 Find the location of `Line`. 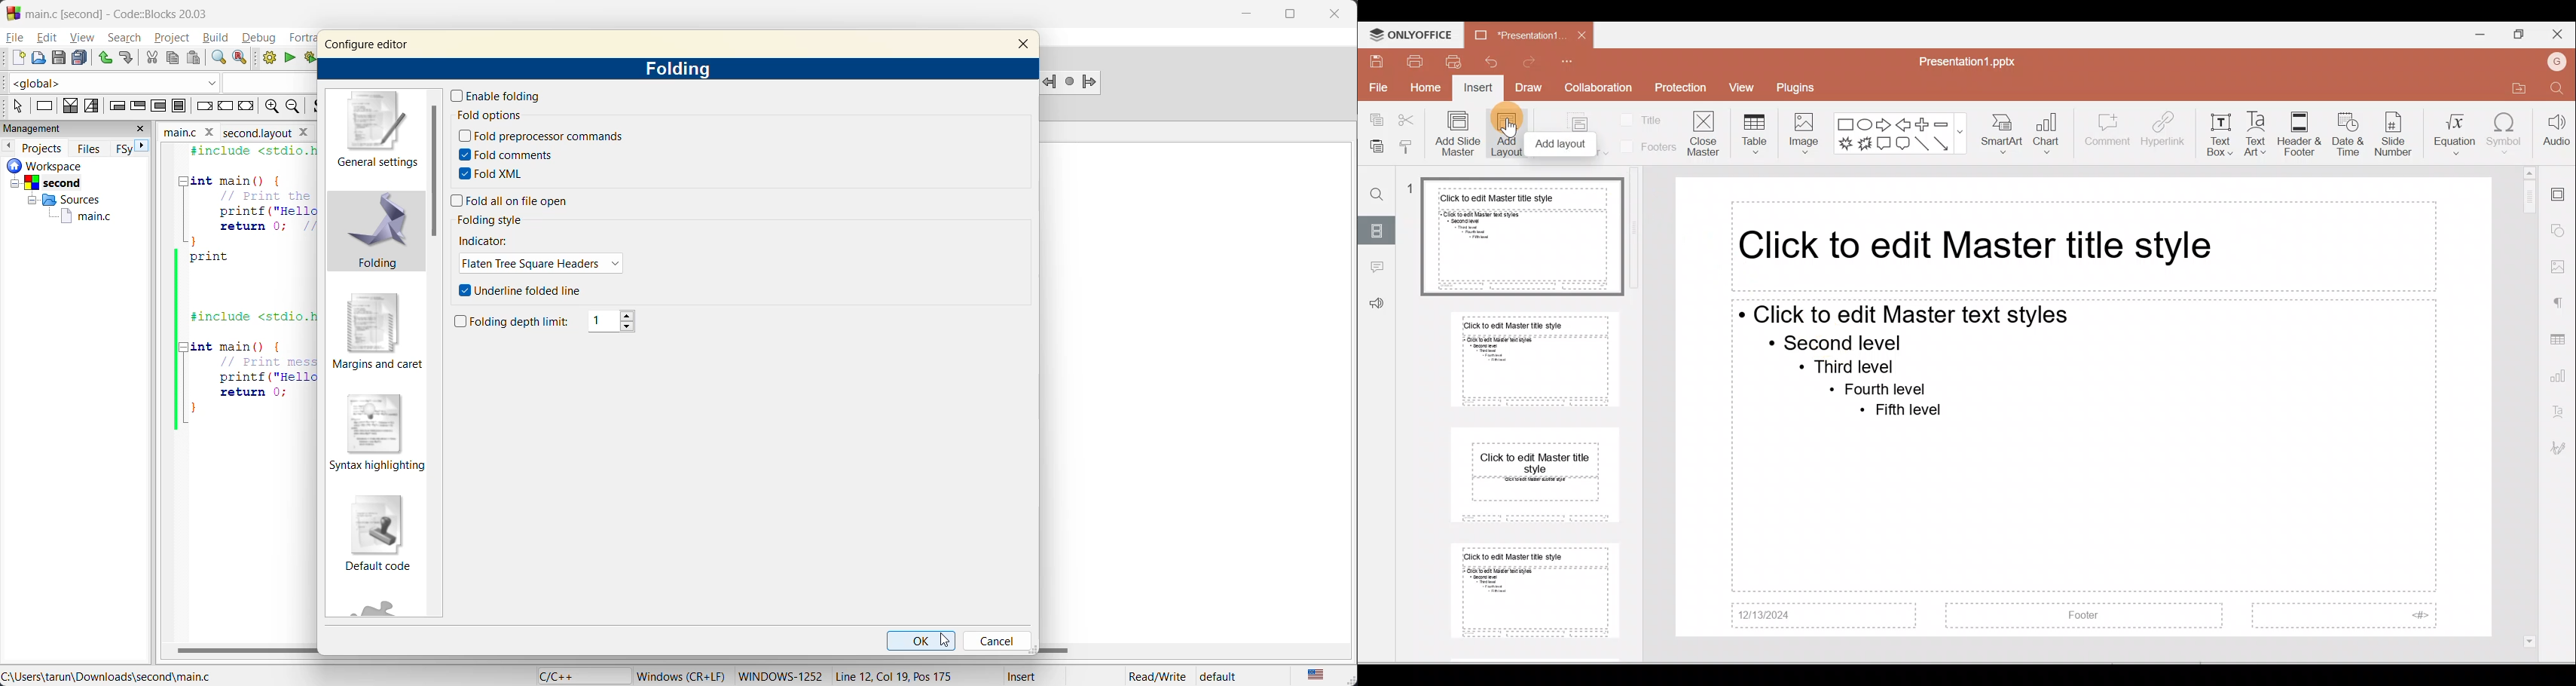

Line is located at coordinates (1921, 144).